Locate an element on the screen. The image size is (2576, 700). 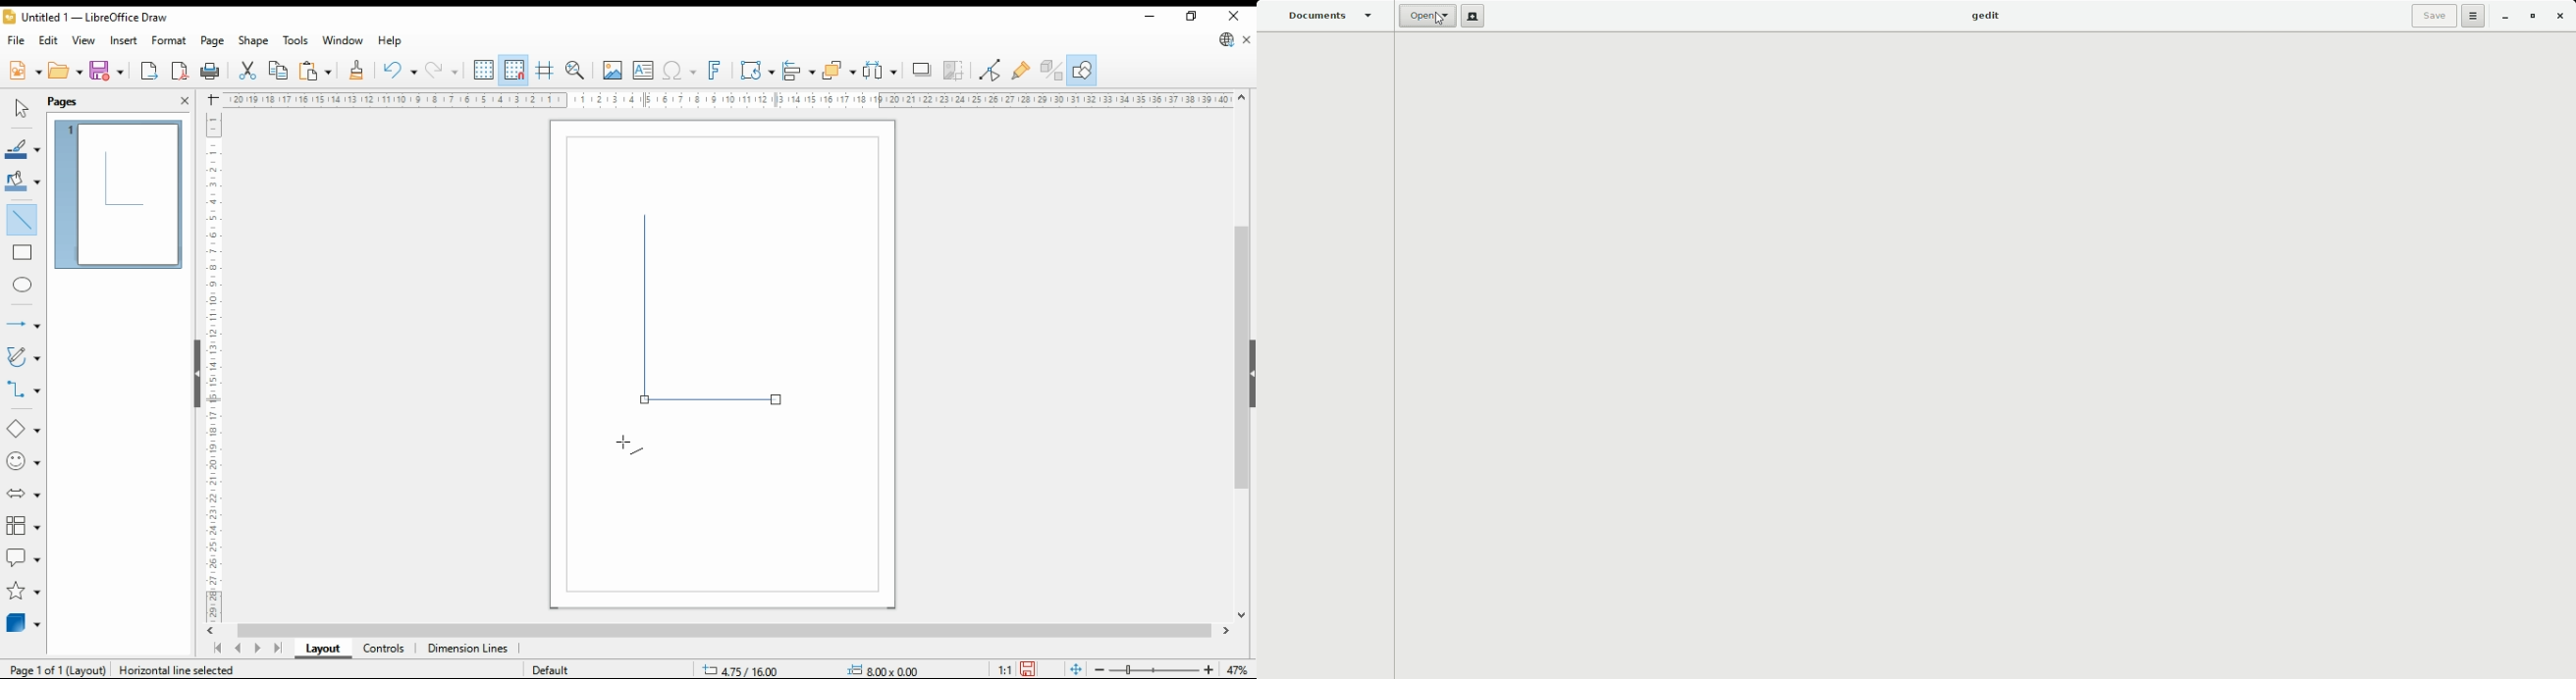
help is located at coordinates (390, 41).